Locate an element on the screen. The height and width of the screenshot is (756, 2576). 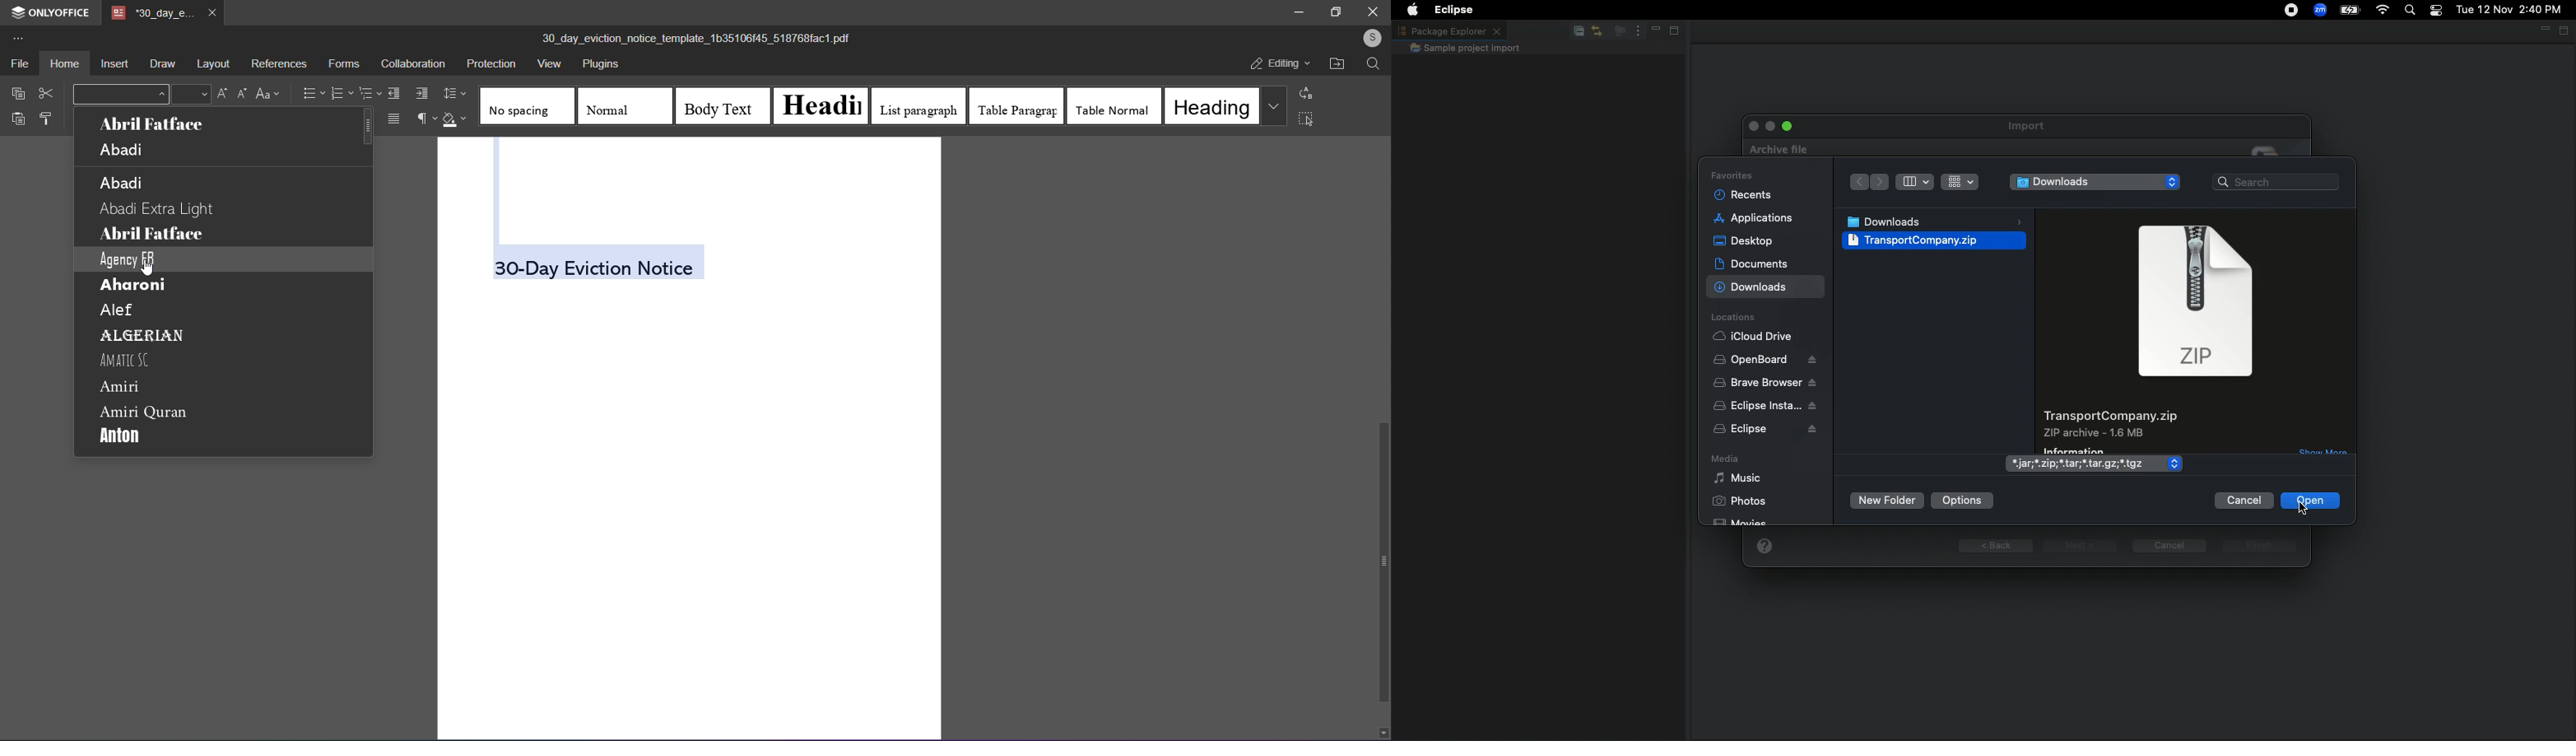
(Selected text)30-Day Eviction Notice is located at coordinates (597, 267).